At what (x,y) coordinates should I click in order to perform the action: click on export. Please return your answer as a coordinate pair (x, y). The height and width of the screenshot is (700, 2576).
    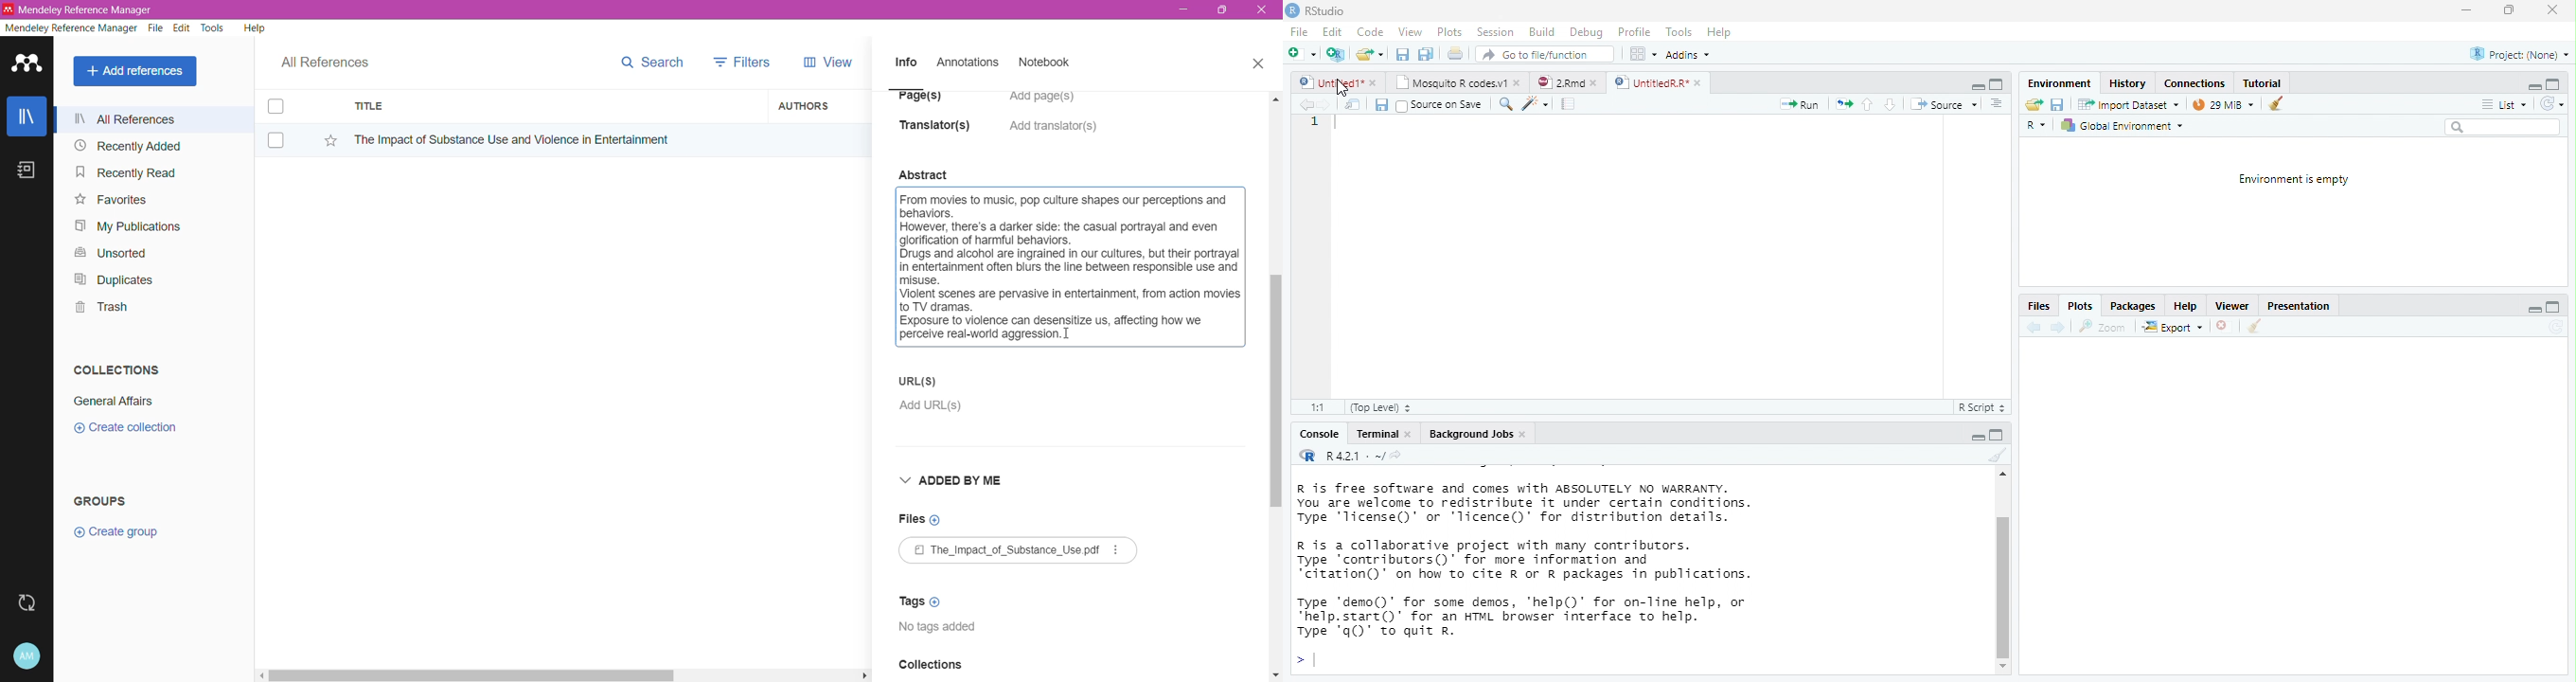
    Looking at the image, I should click on (2172, 328).